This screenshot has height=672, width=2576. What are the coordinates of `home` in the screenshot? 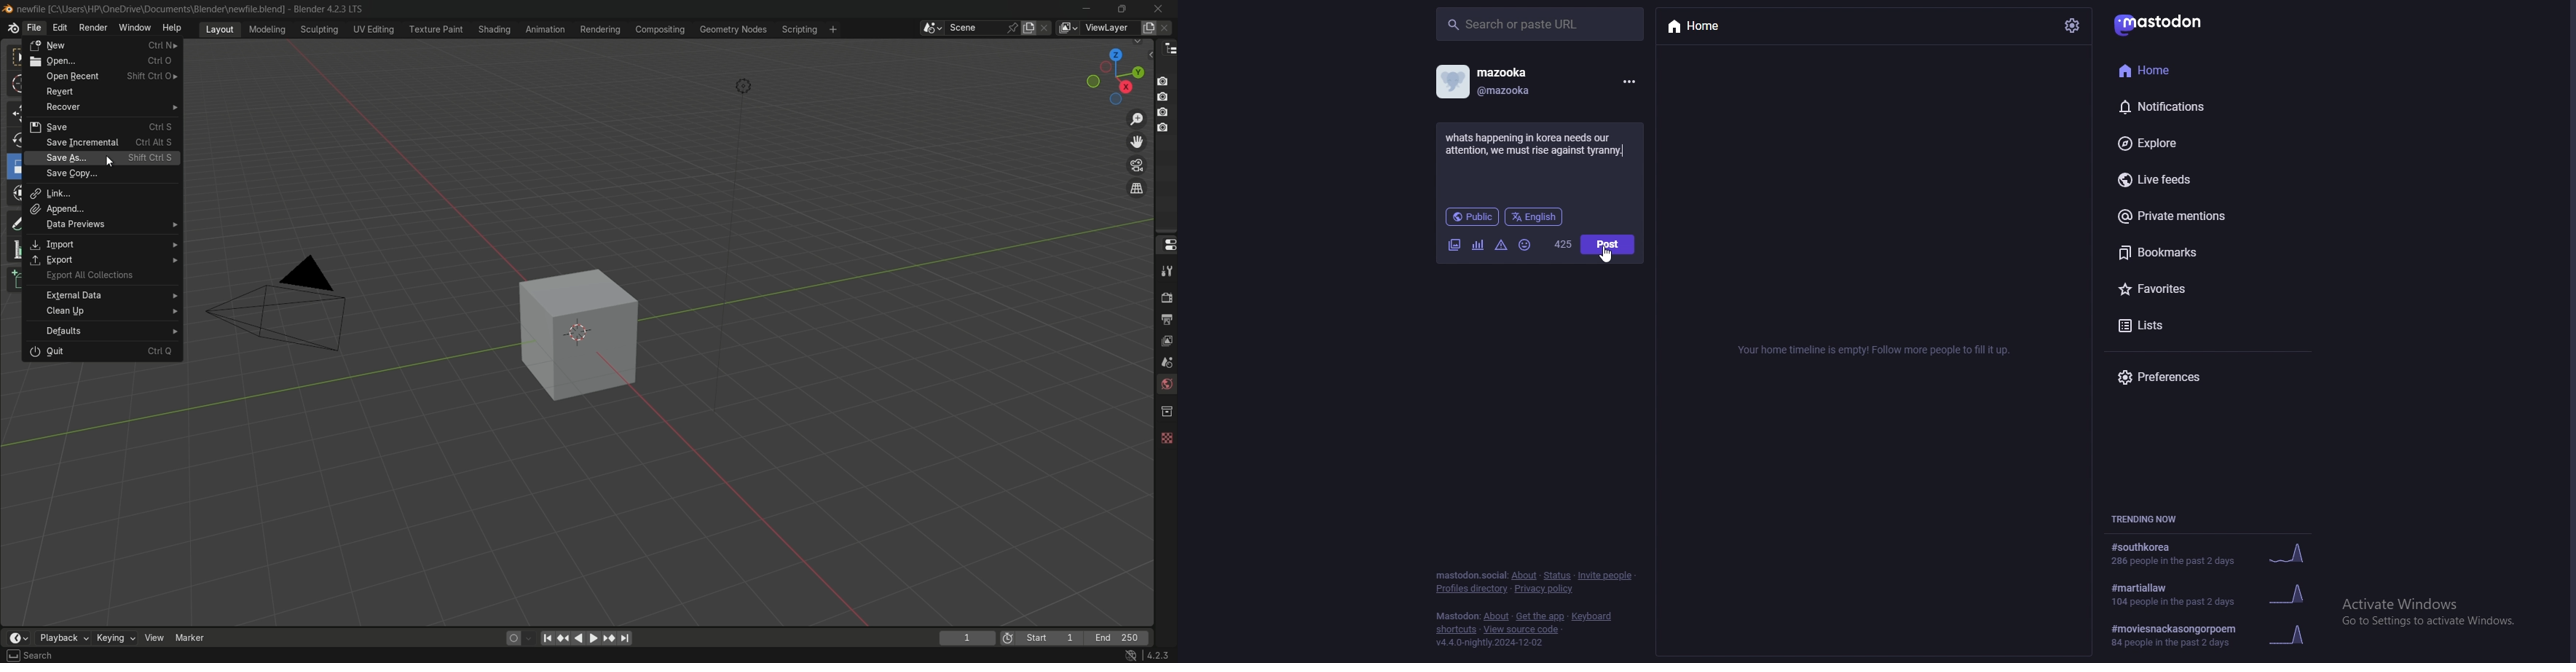 It's located at (1725, 27).